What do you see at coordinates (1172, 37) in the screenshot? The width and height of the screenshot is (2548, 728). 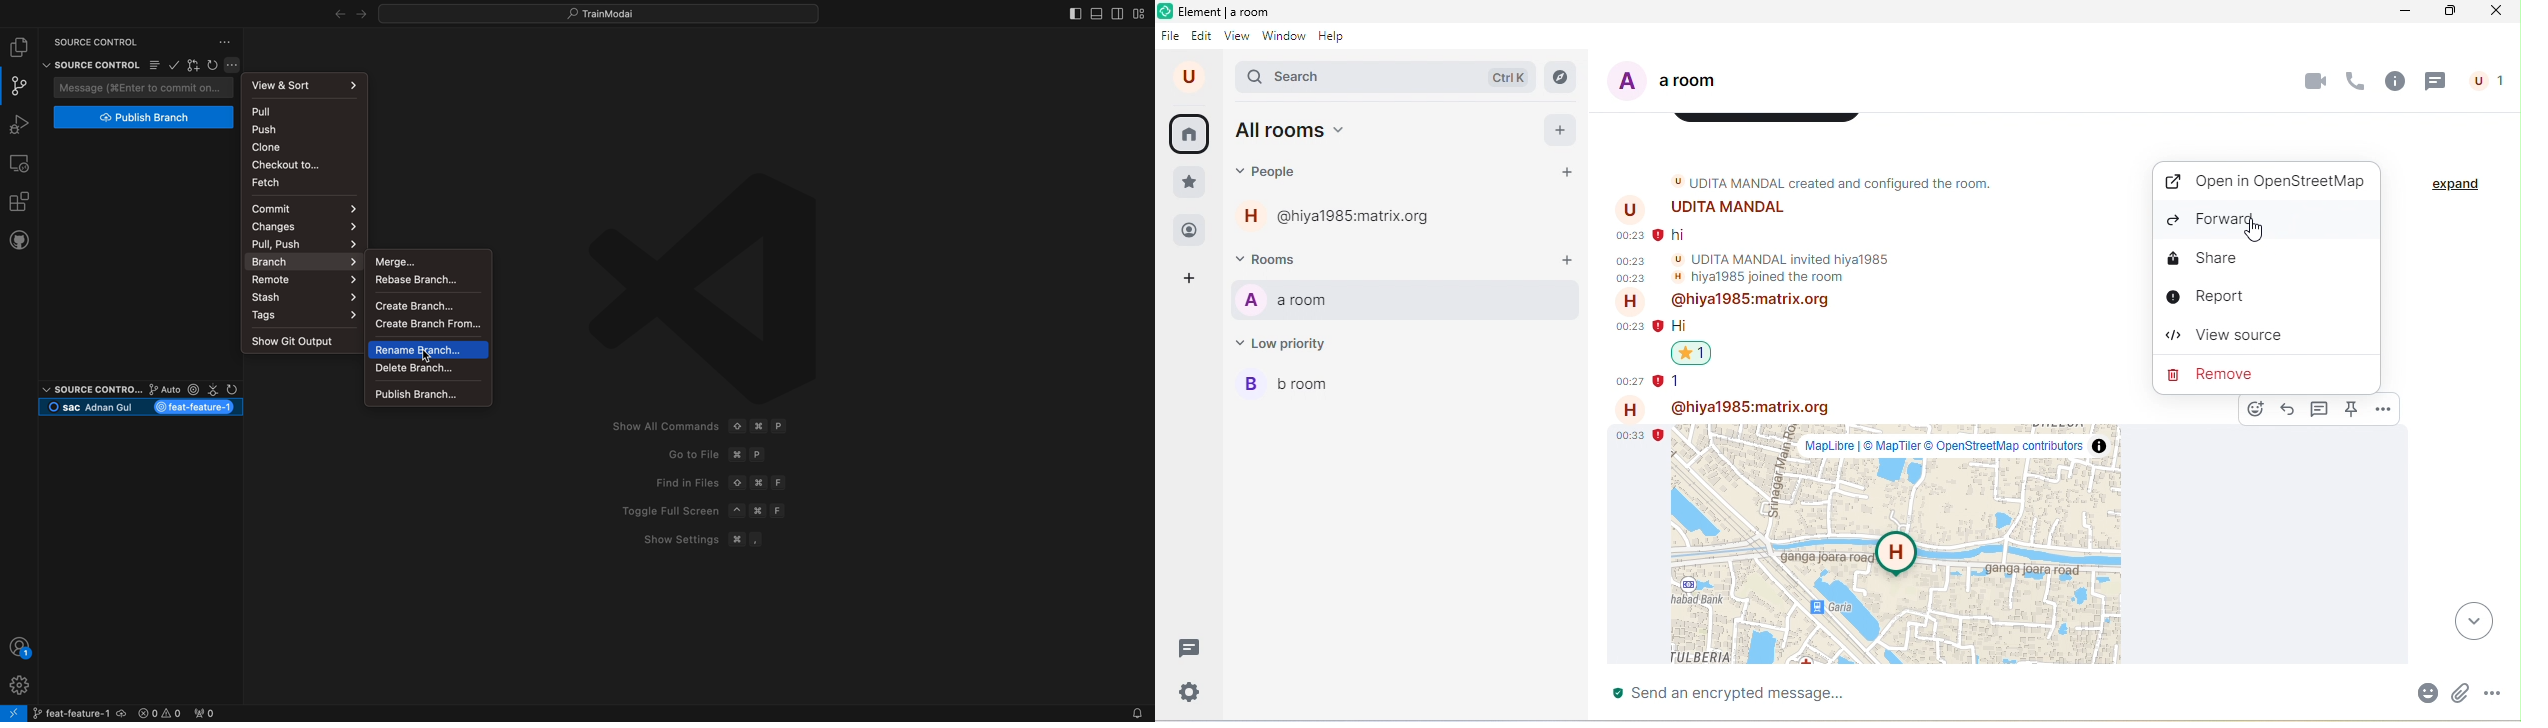 I see `file` at bounding box center [1172, 37].